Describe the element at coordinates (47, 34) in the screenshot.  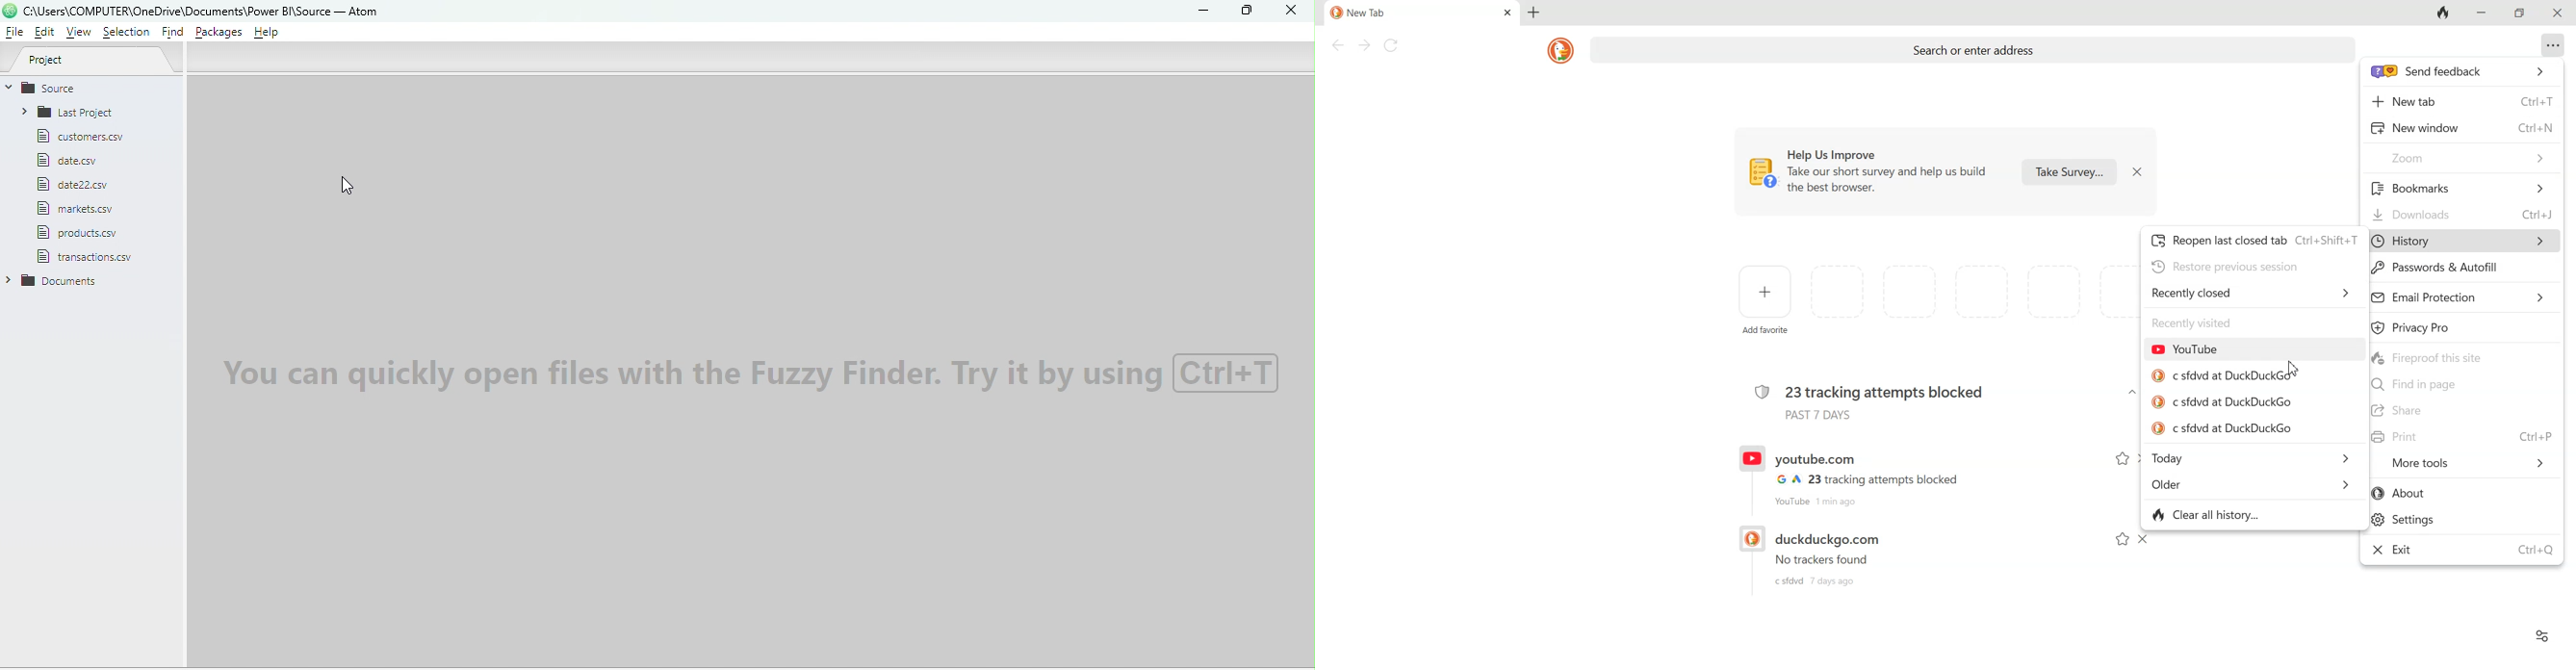
I see `Edit` at that location.